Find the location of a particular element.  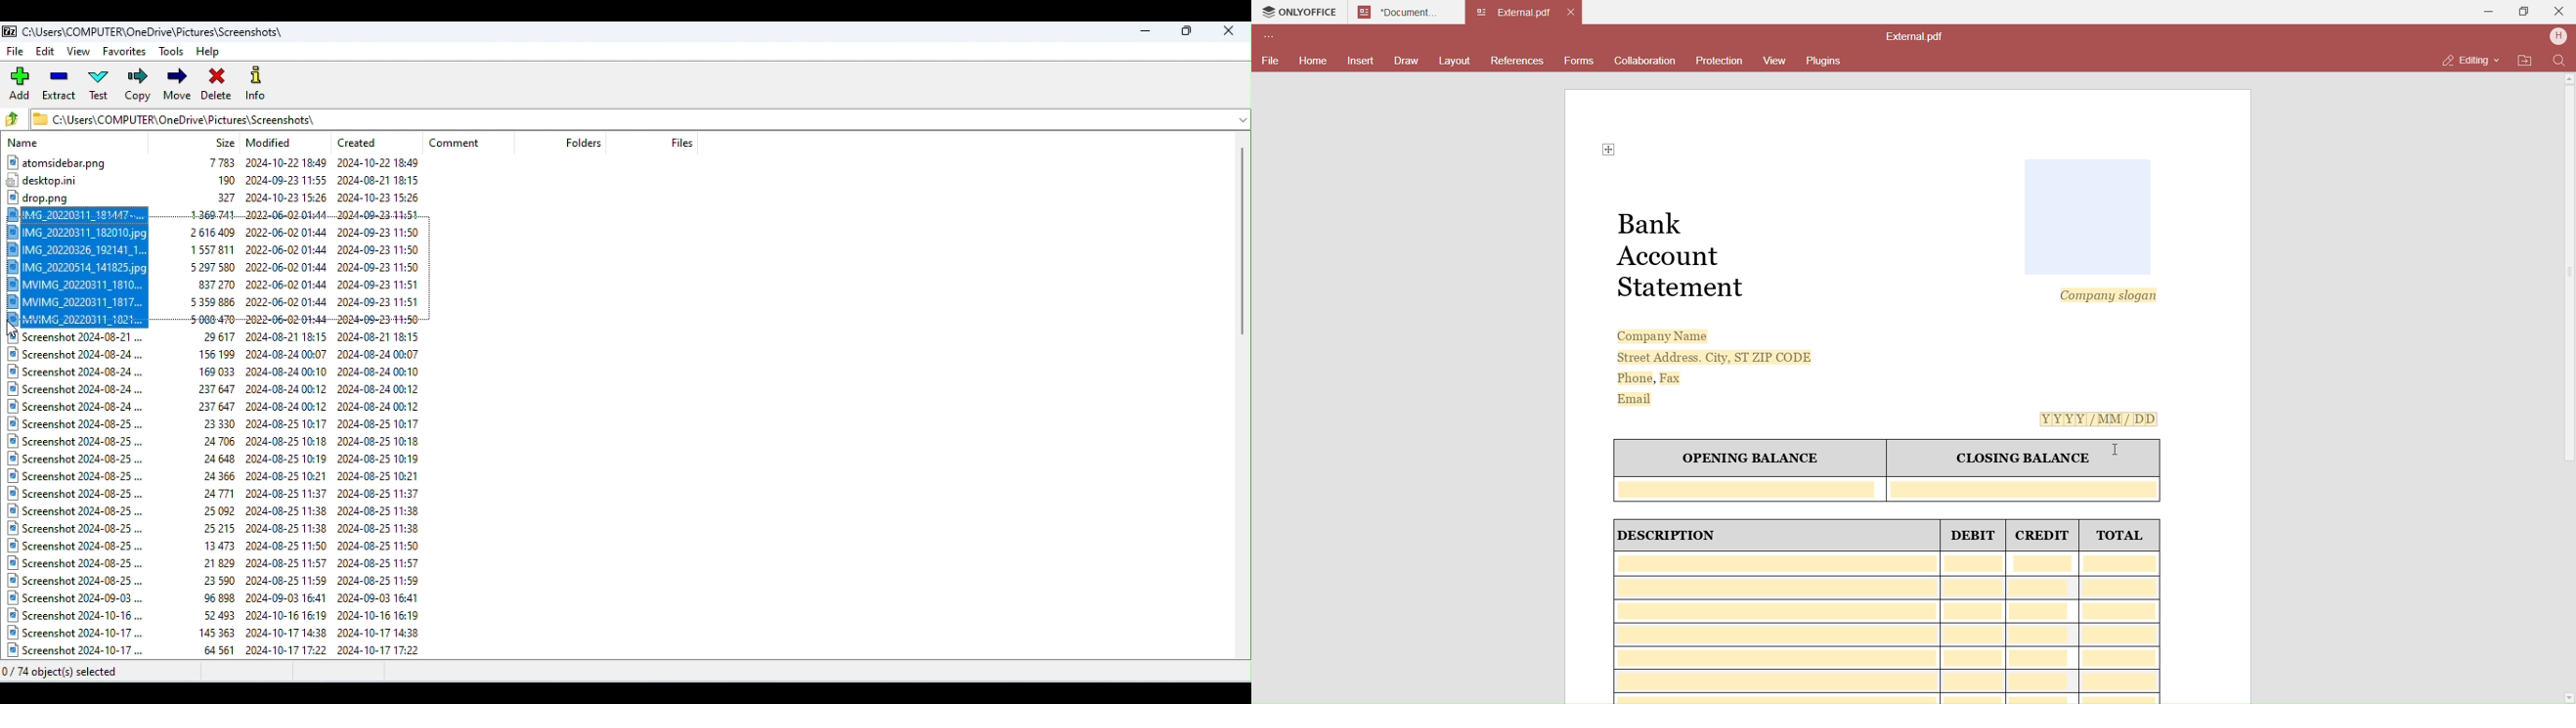

Current document is located at coordinates (1514, 13).